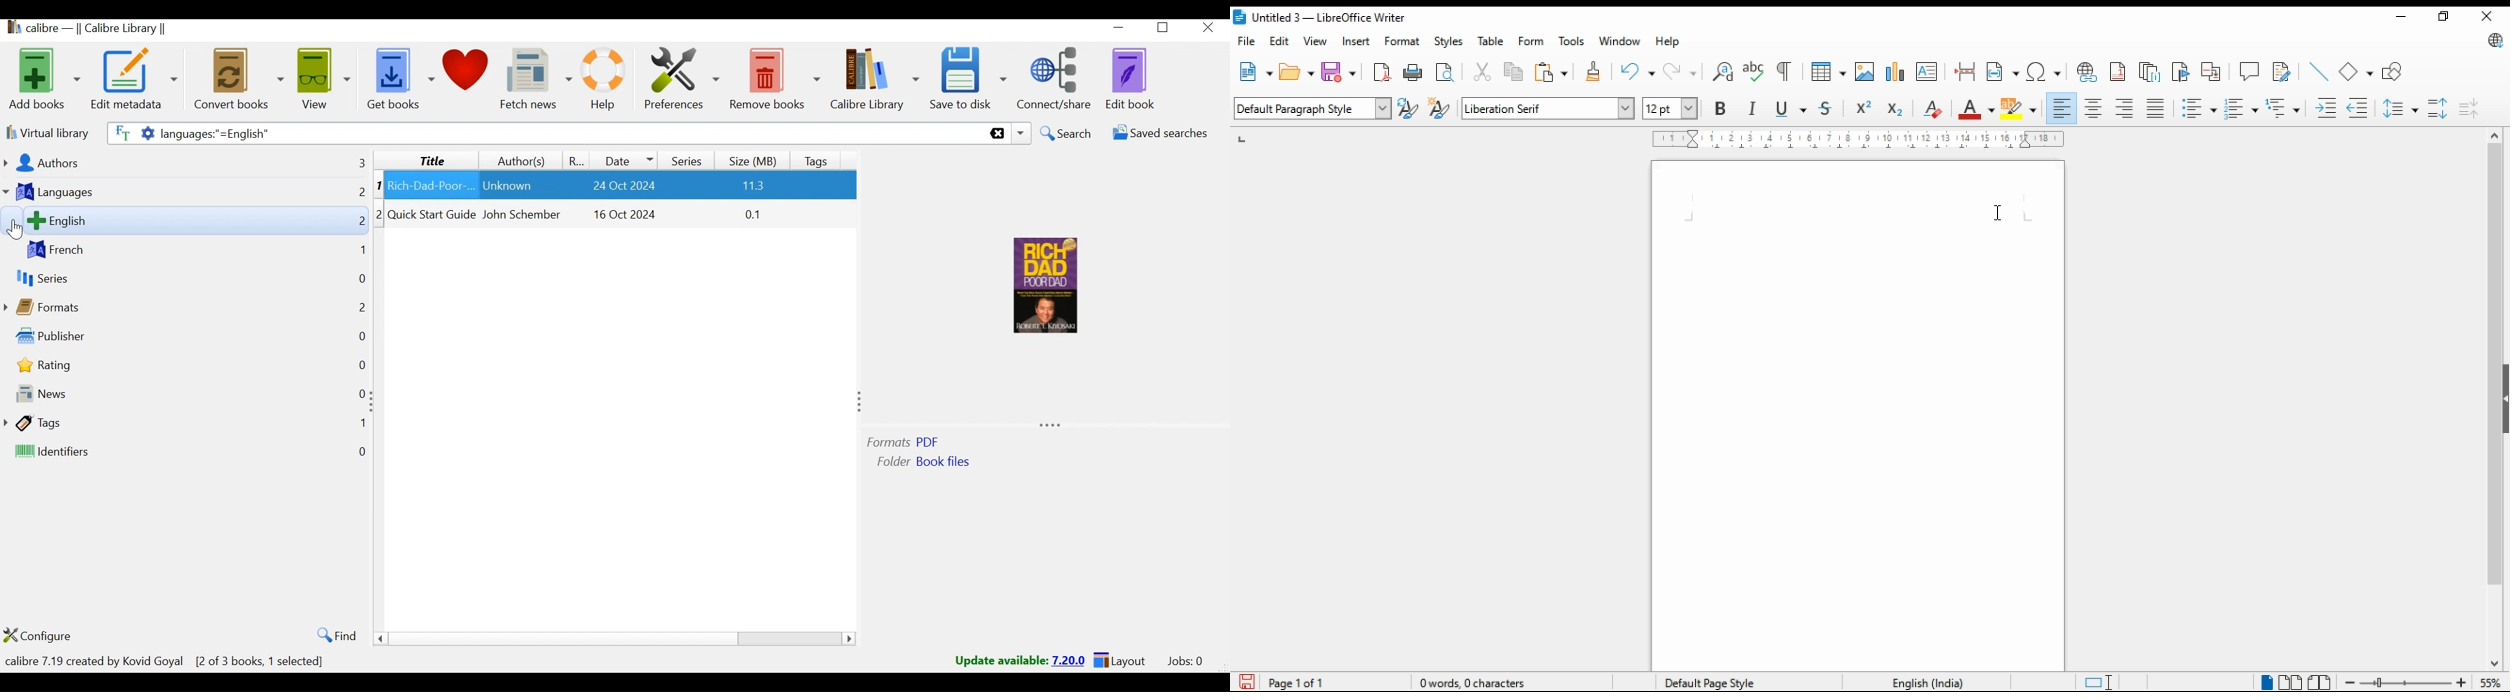  Describe the element at coordinates (2211, 71) in the screenshot. I see `insert cross-reference` at that location.